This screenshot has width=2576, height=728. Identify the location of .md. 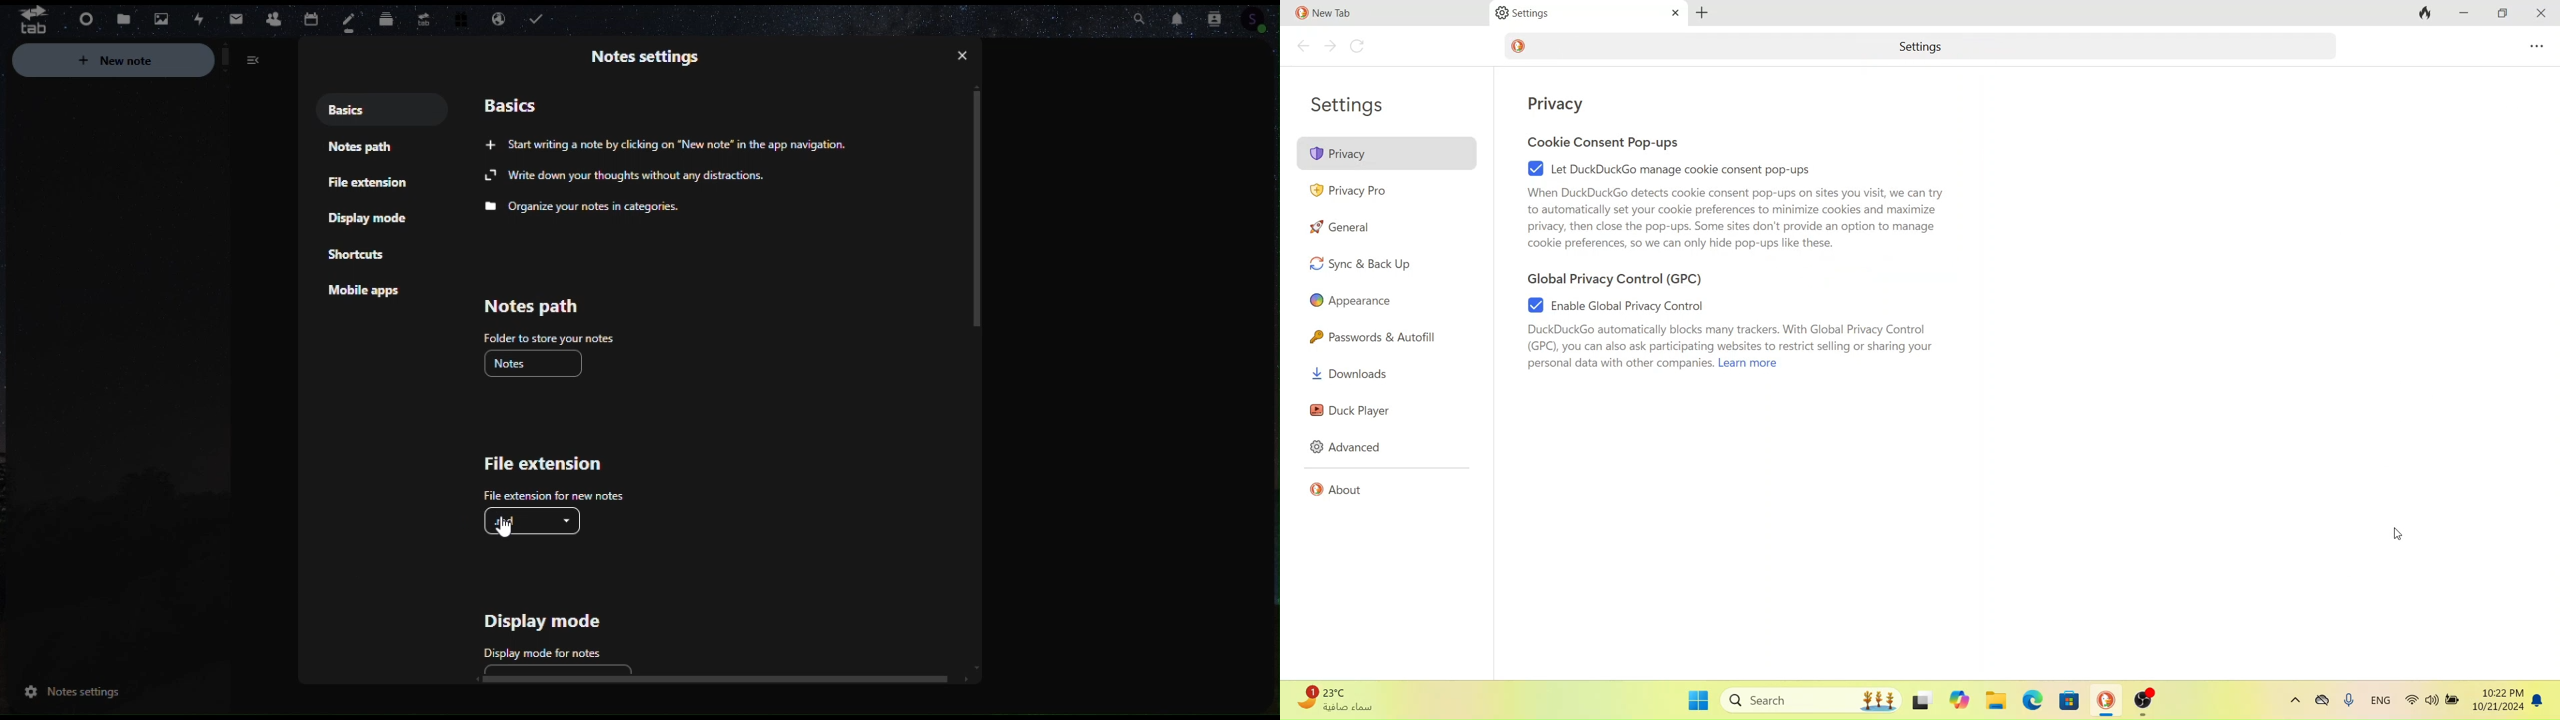
(530, 521).